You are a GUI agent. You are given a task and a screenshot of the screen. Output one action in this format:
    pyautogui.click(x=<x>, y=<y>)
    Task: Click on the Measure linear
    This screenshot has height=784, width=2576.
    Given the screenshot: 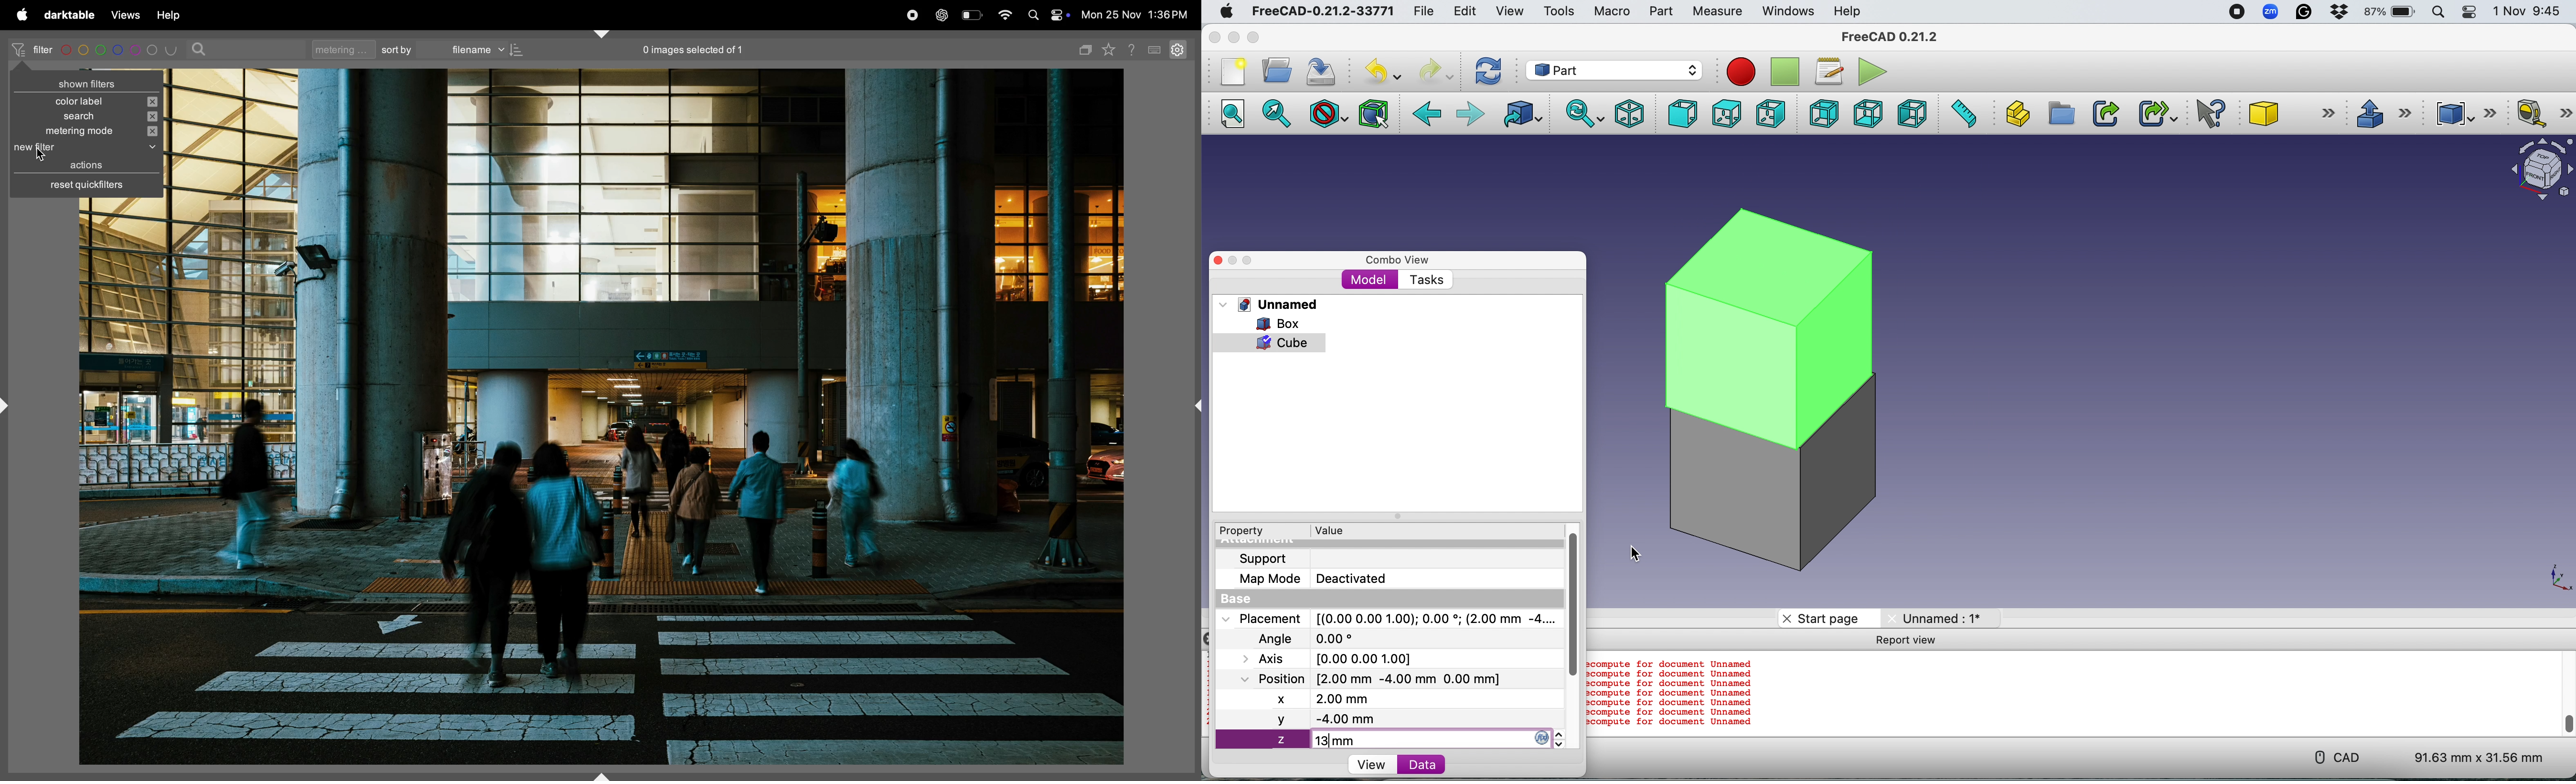 What is the action you would take?
    pyautogui.click(x=2544, y=116)
    